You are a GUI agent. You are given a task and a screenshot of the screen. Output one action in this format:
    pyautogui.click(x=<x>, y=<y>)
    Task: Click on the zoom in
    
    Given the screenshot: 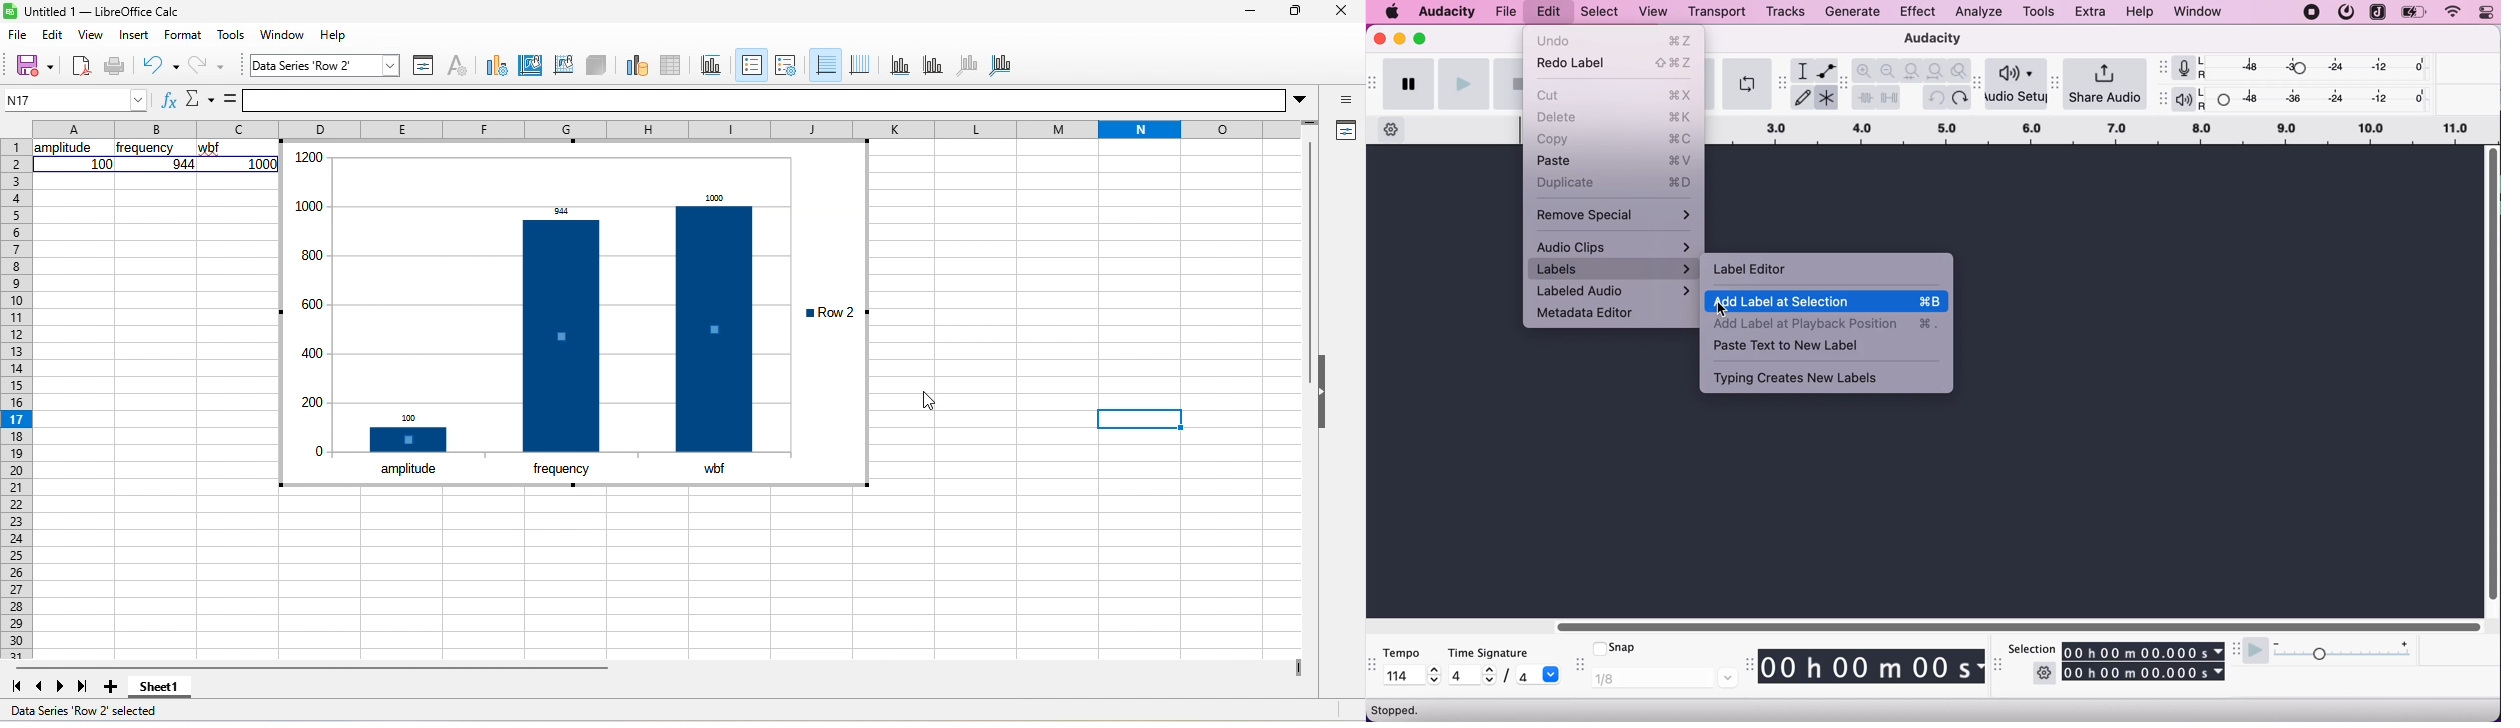 What is the action you would take?
    pyautogui.click(x=1865, y=70)
    